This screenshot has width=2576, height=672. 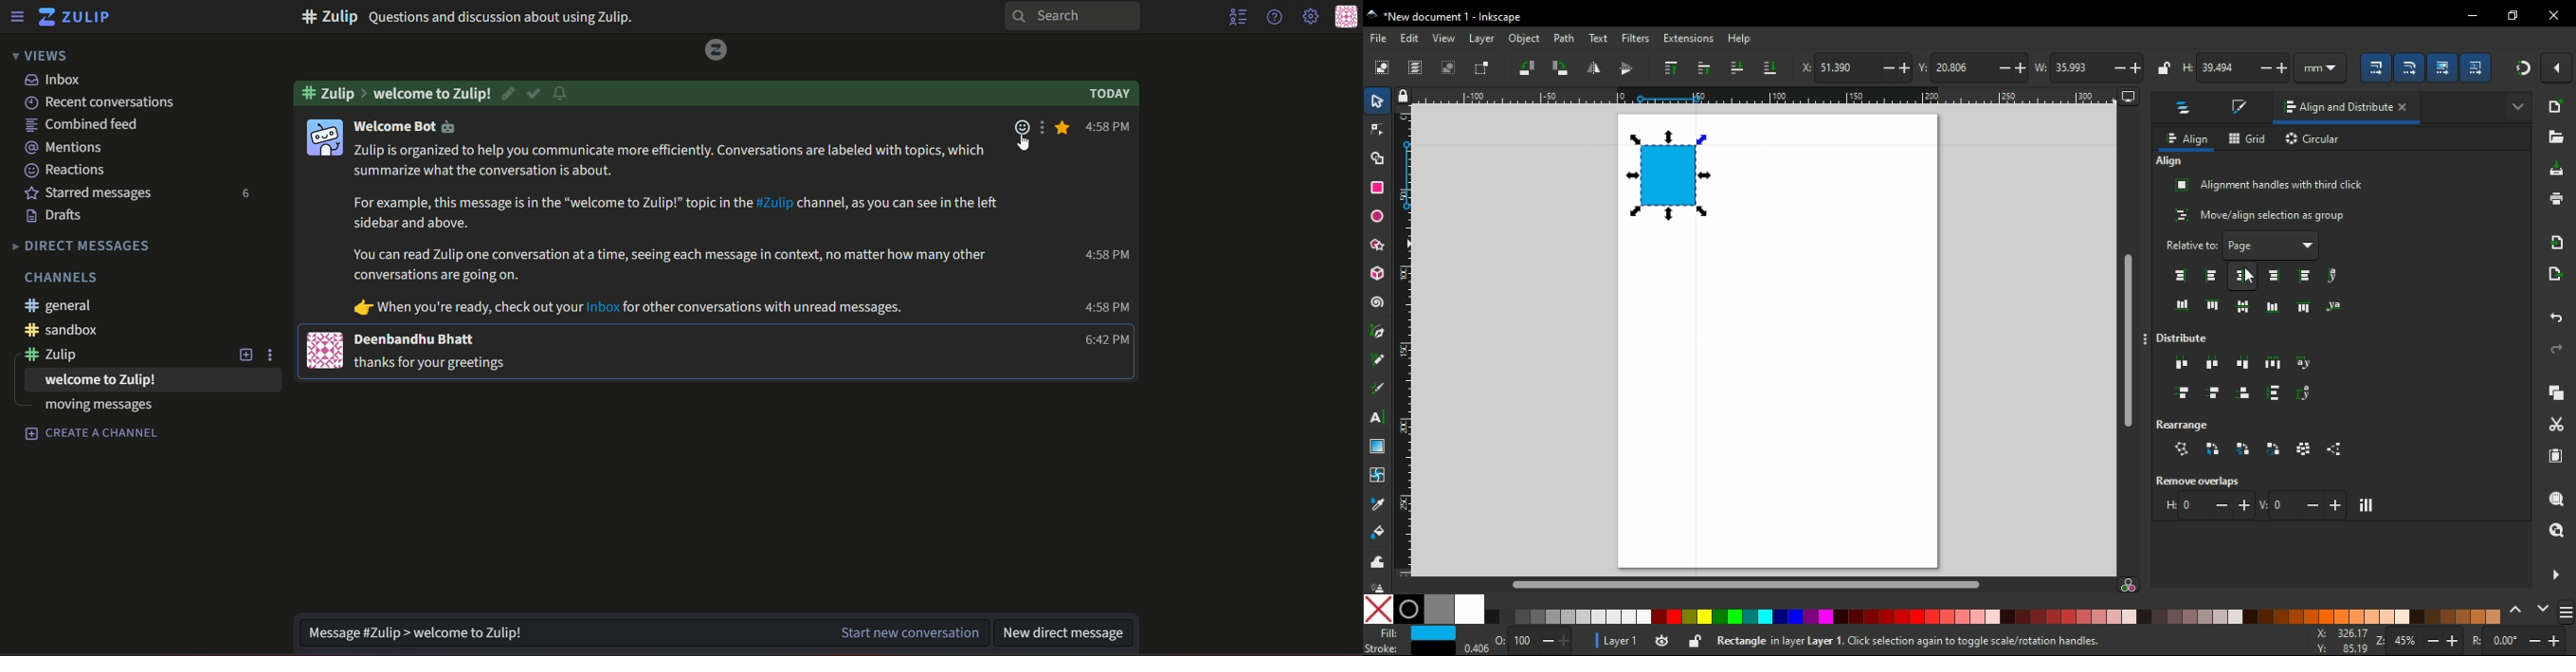 I want to click on ellipse/arc tool, so click(x=1378, y=213).